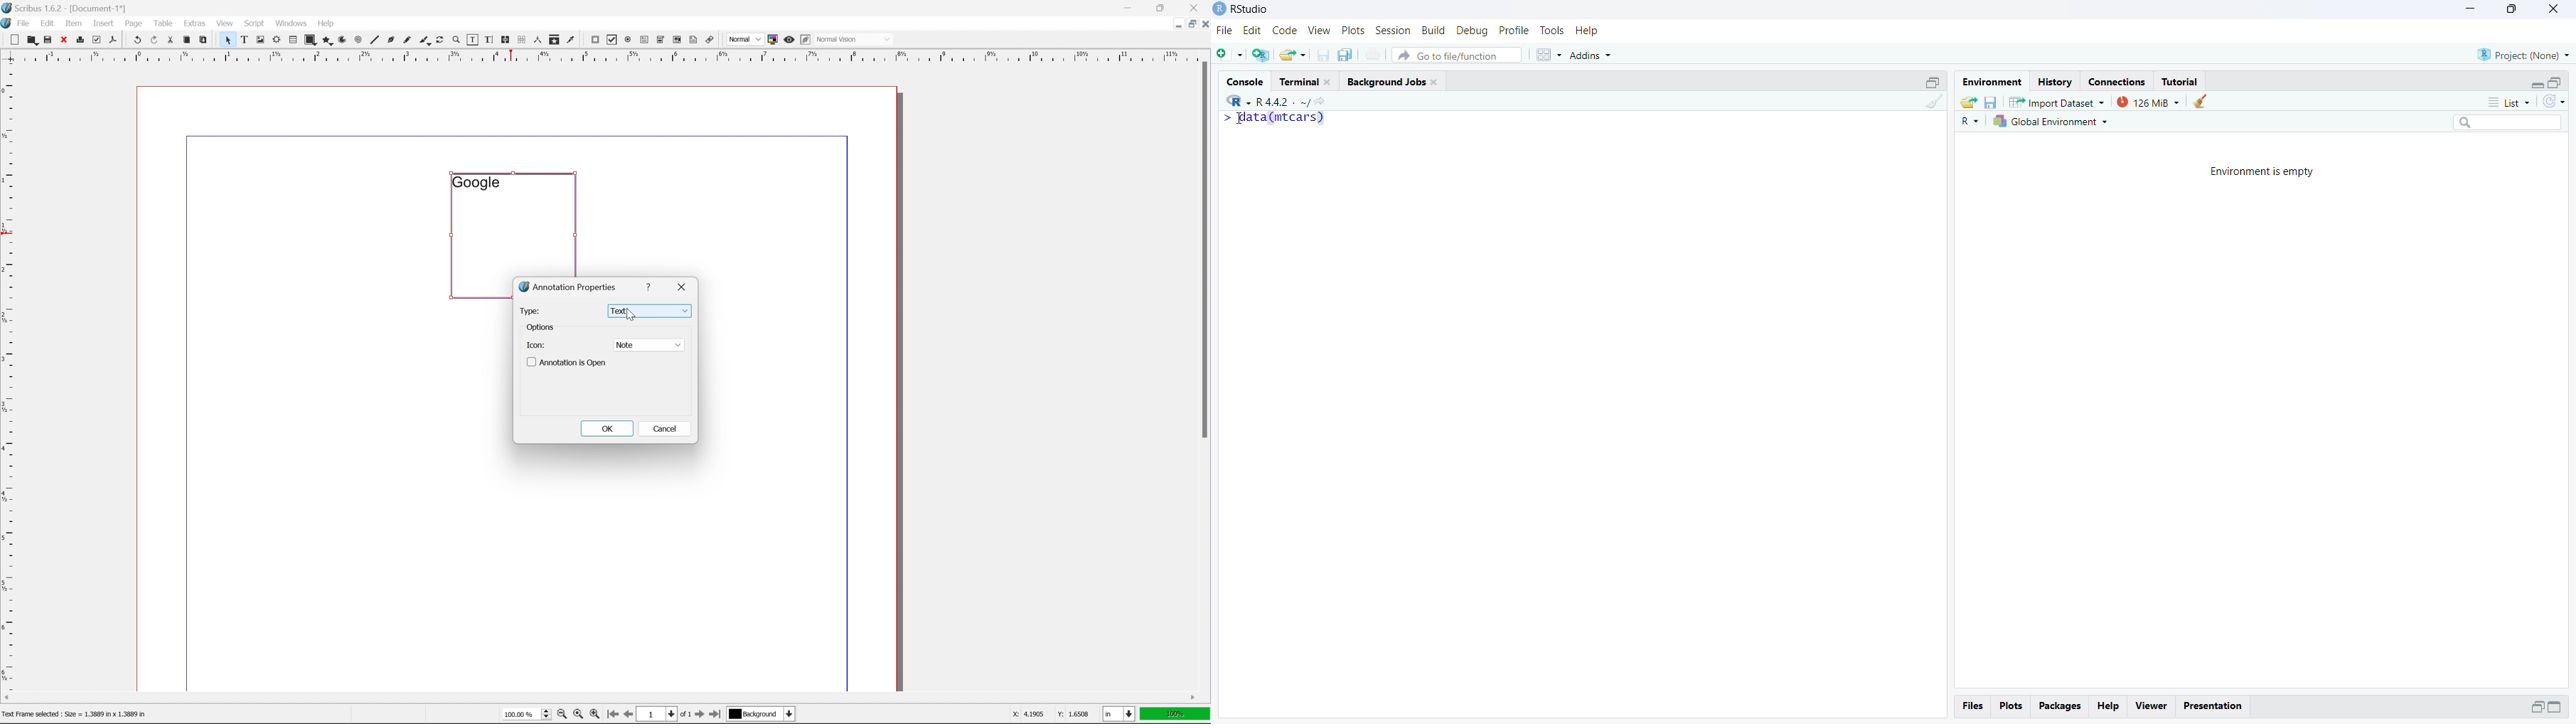  Describe the element at coordinates (2151, 707) in the screenshot. I see `Viewer` at that location.